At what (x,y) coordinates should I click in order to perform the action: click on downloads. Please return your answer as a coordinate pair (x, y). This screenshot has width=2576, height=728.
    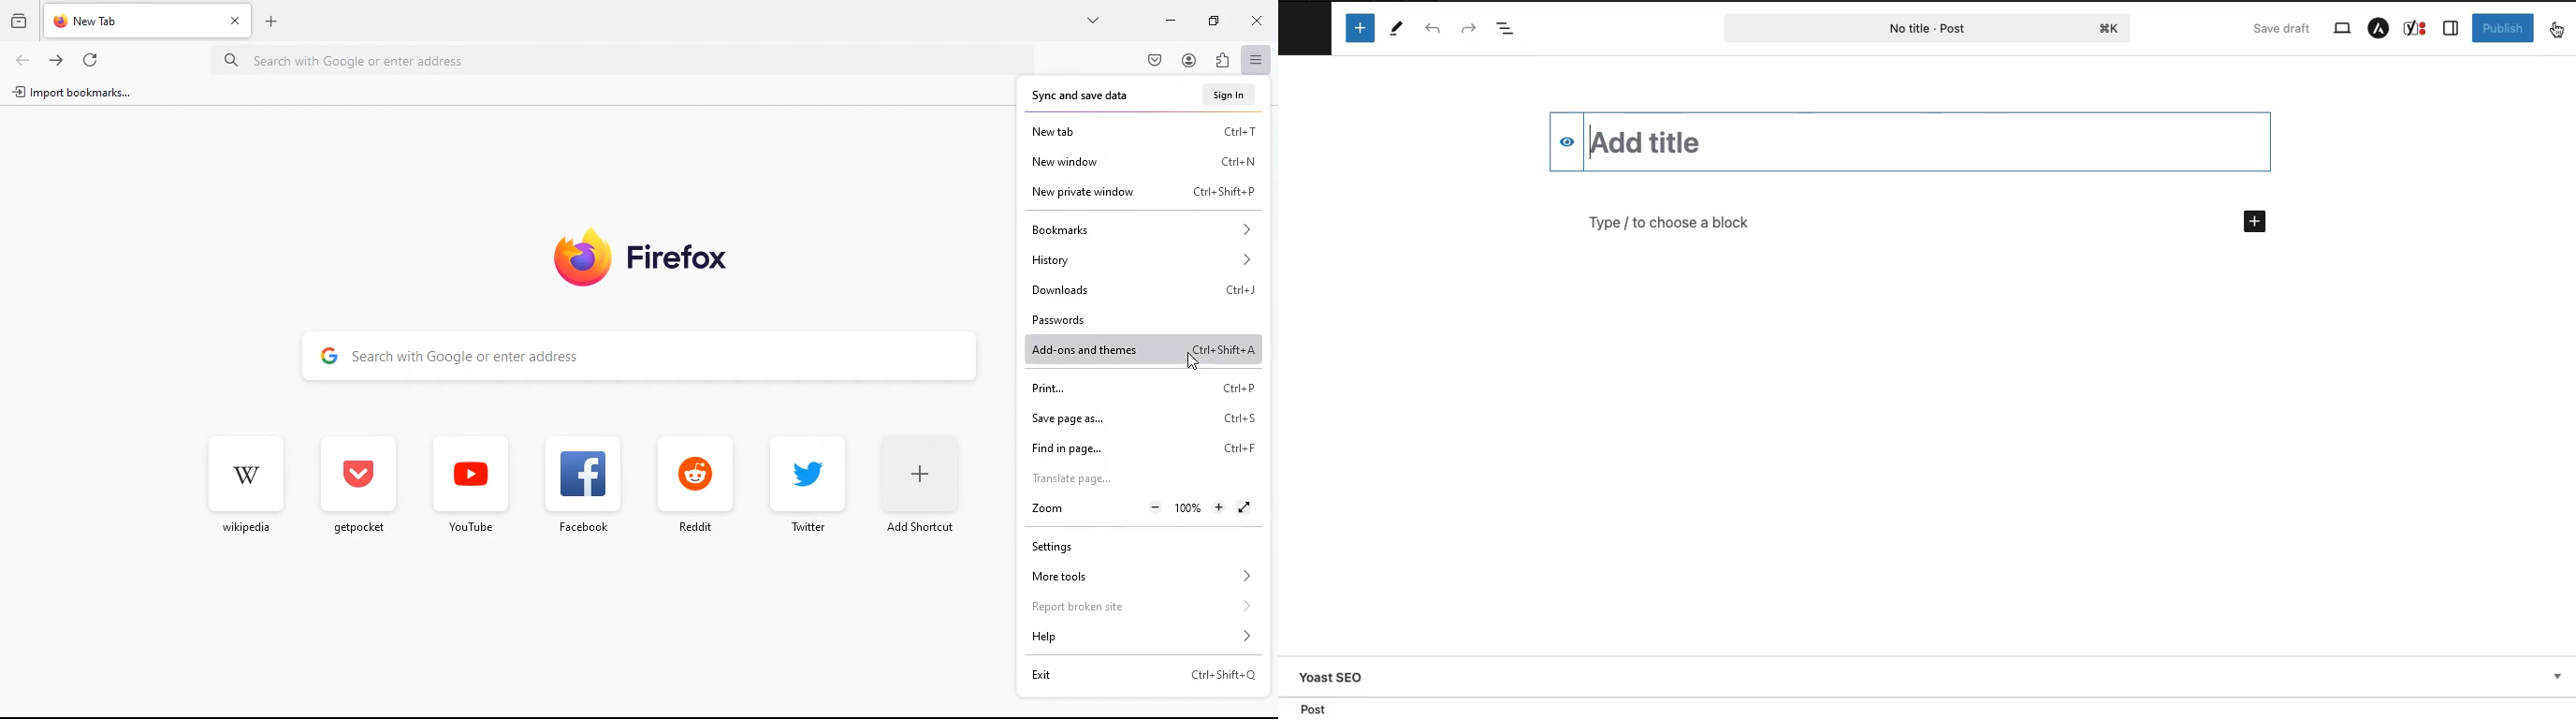
    Looking at the image, I should click on (1139, 288).